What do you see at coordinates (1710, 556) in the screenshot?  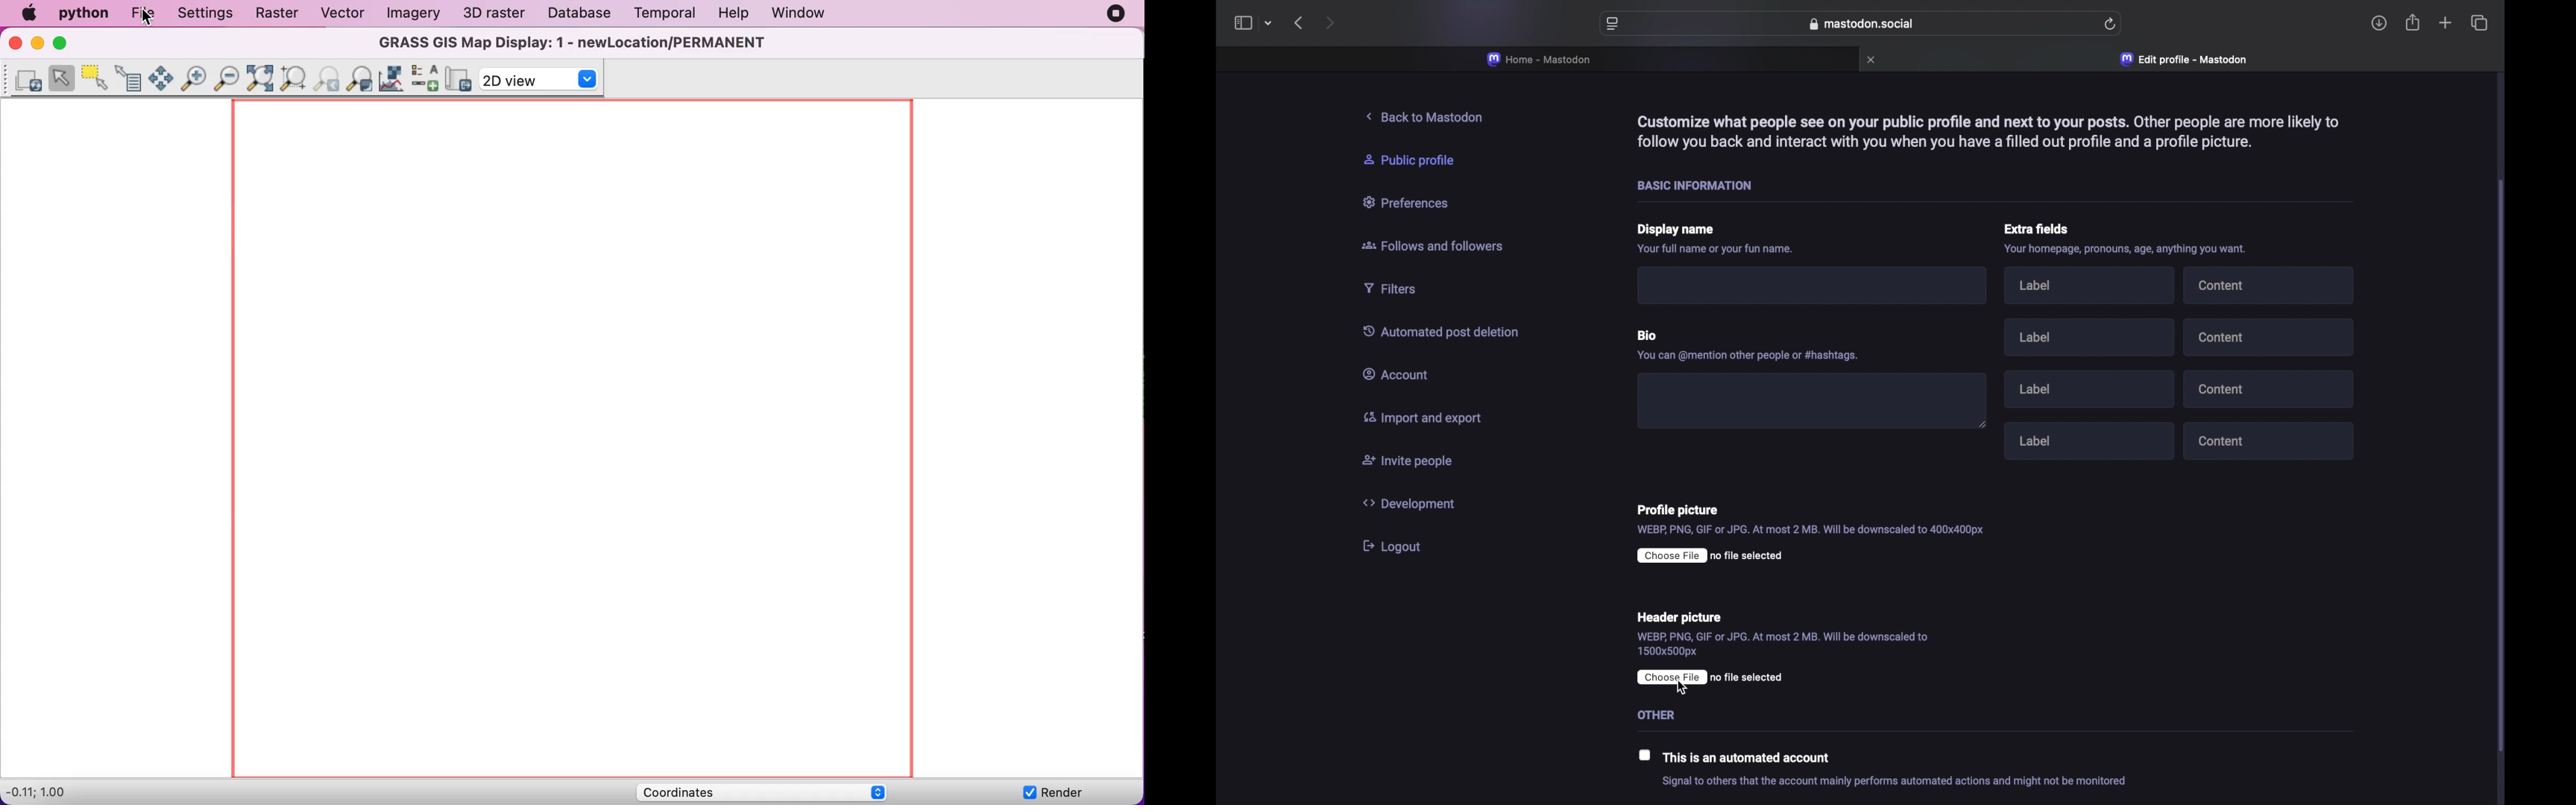 I see `no file selected` at bounding box center [1710, 556].